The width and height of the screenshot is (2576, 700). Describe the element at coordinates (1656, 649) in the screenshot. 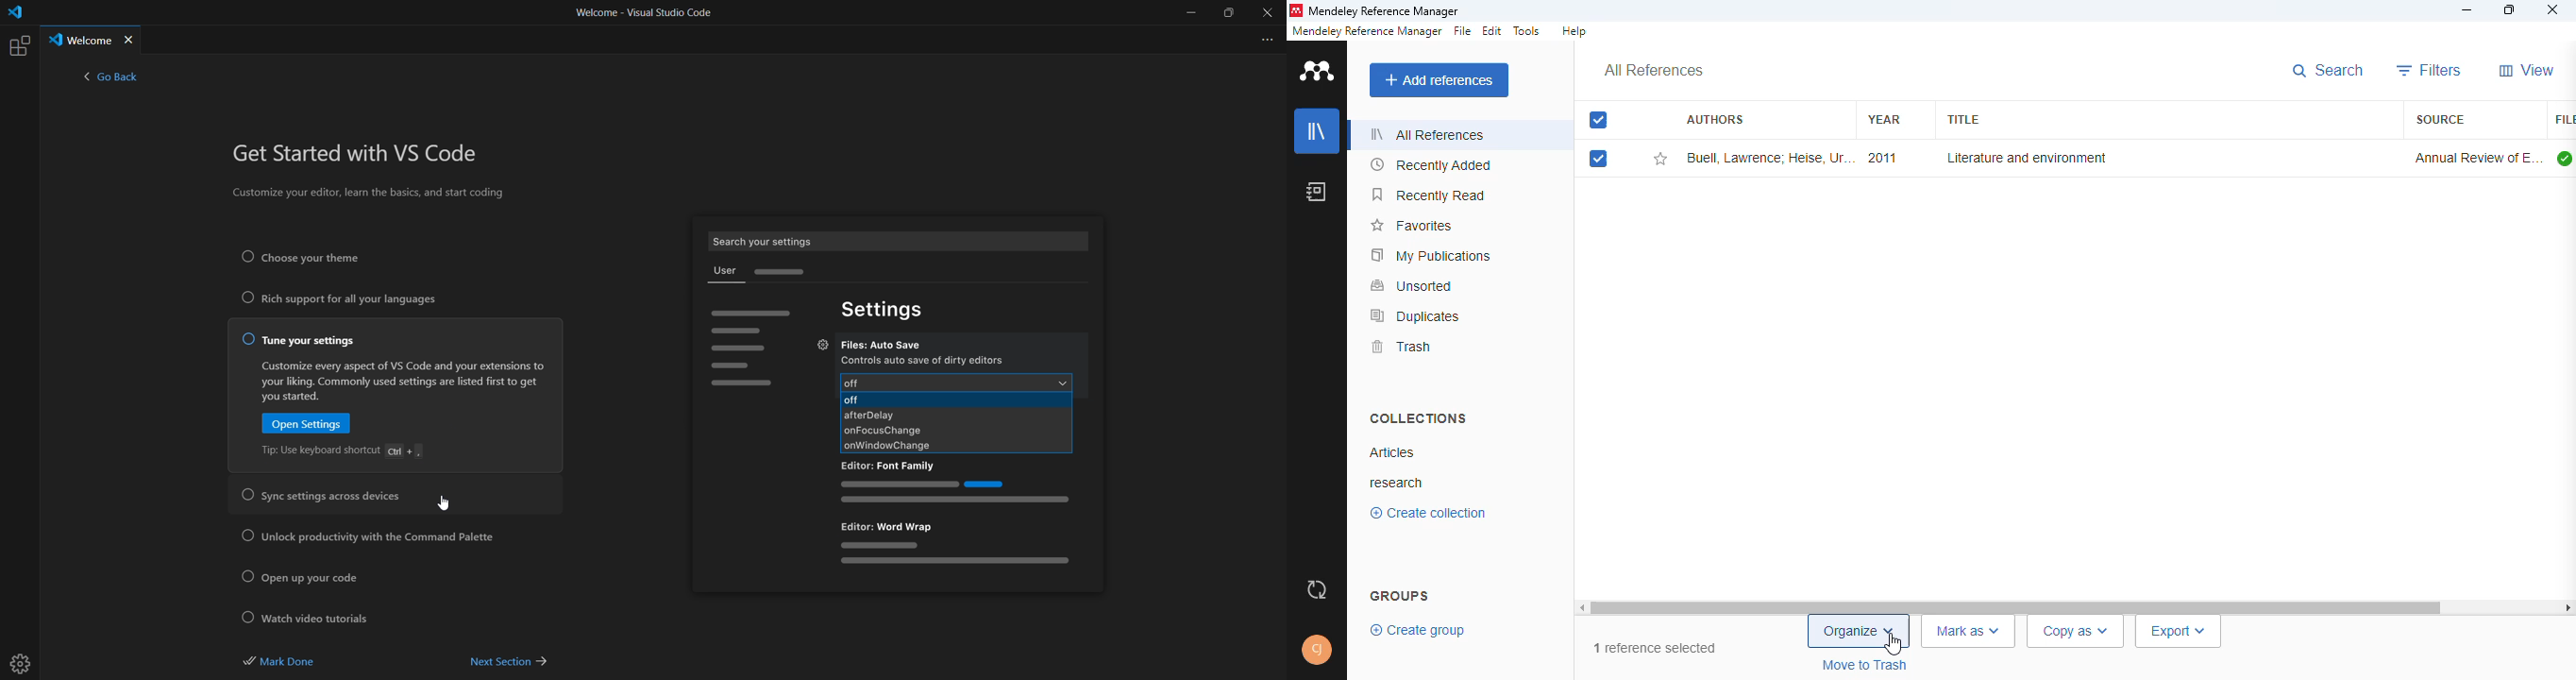

I see `1 reference selected` at that location.